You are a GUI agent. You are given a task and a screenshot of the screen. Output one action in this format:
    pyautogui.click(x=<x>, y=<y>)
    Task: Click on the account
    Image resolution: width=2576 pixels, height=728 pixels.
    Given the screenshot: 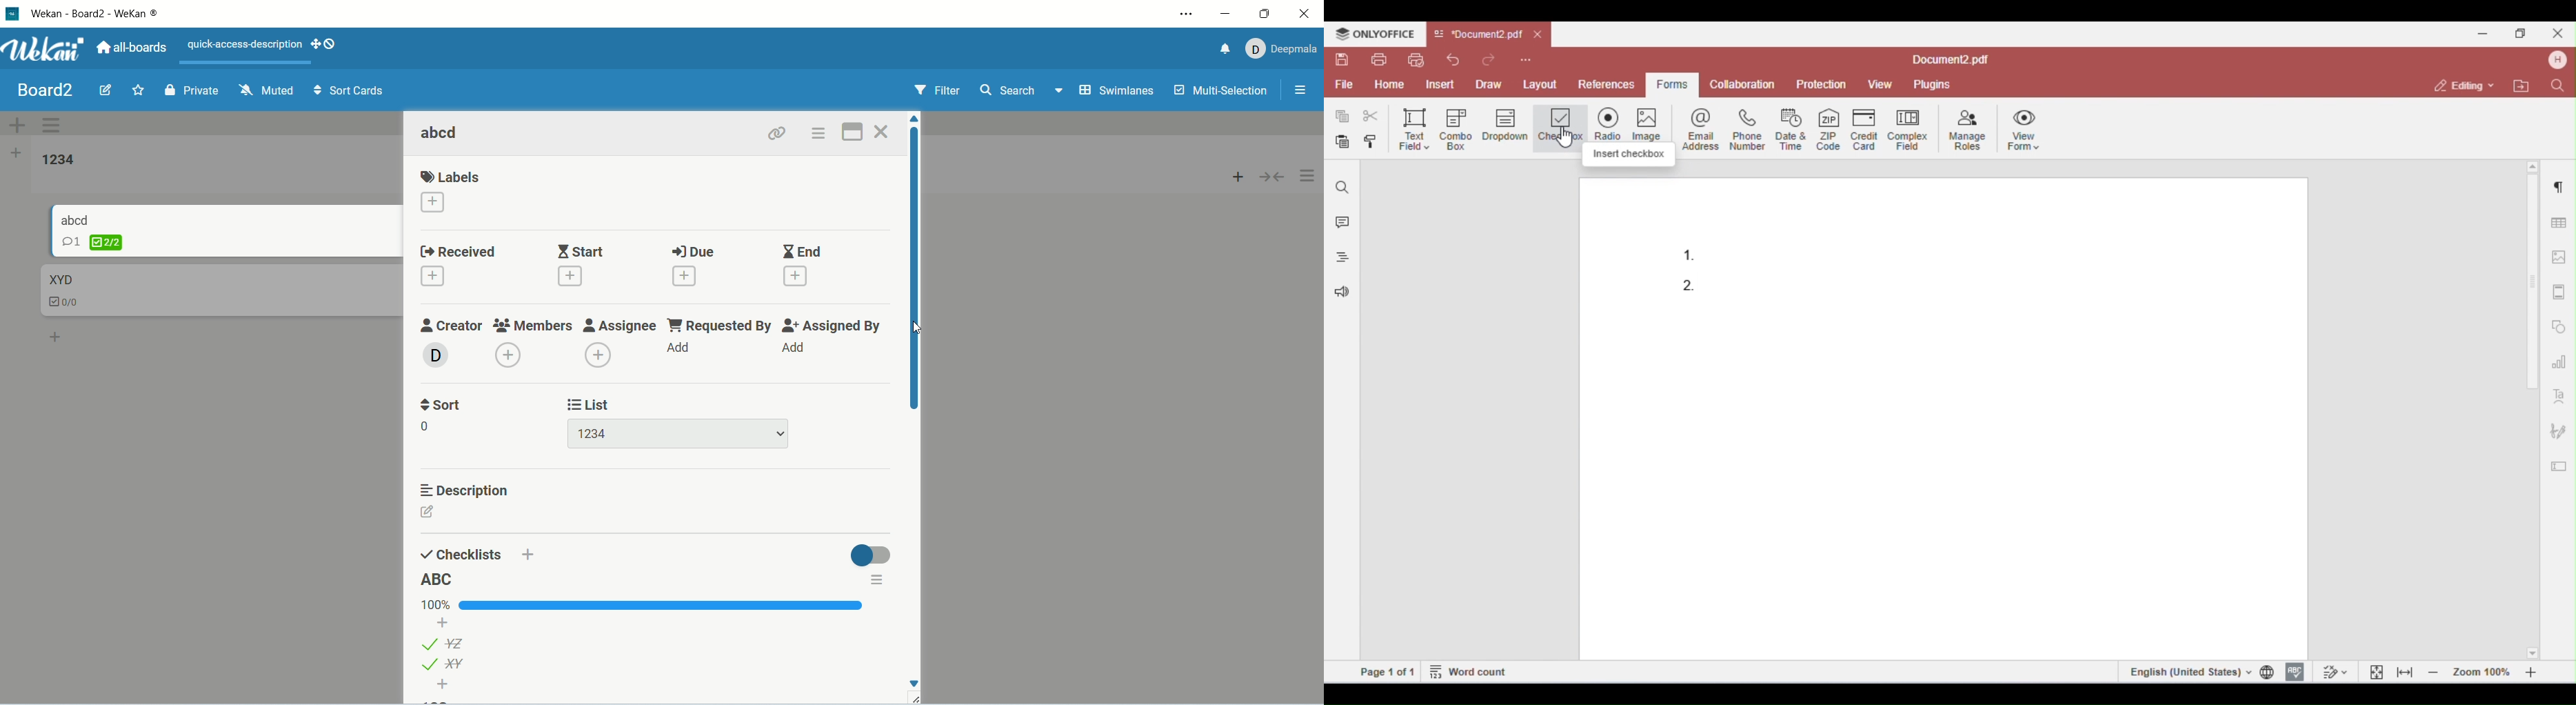 What is the action you would take?
    pyautogui.click(x=1282, y=49)
    